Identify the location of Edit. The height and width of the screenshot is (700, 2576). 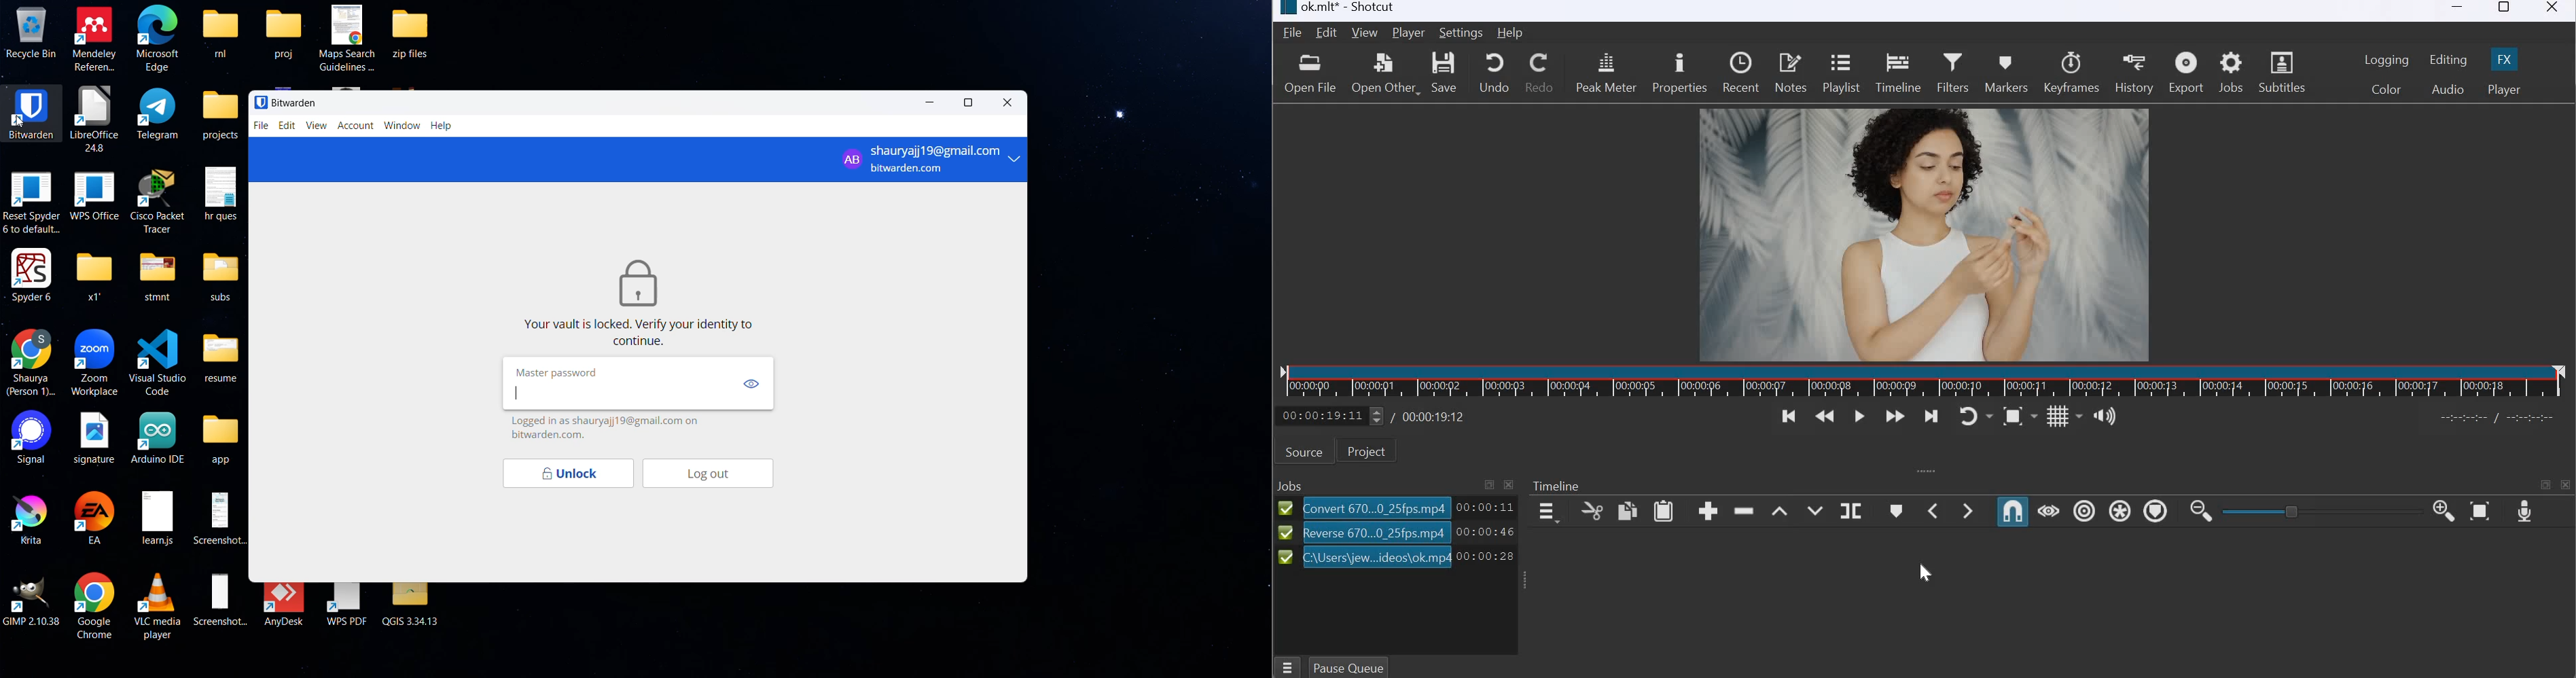
(1328, 33).